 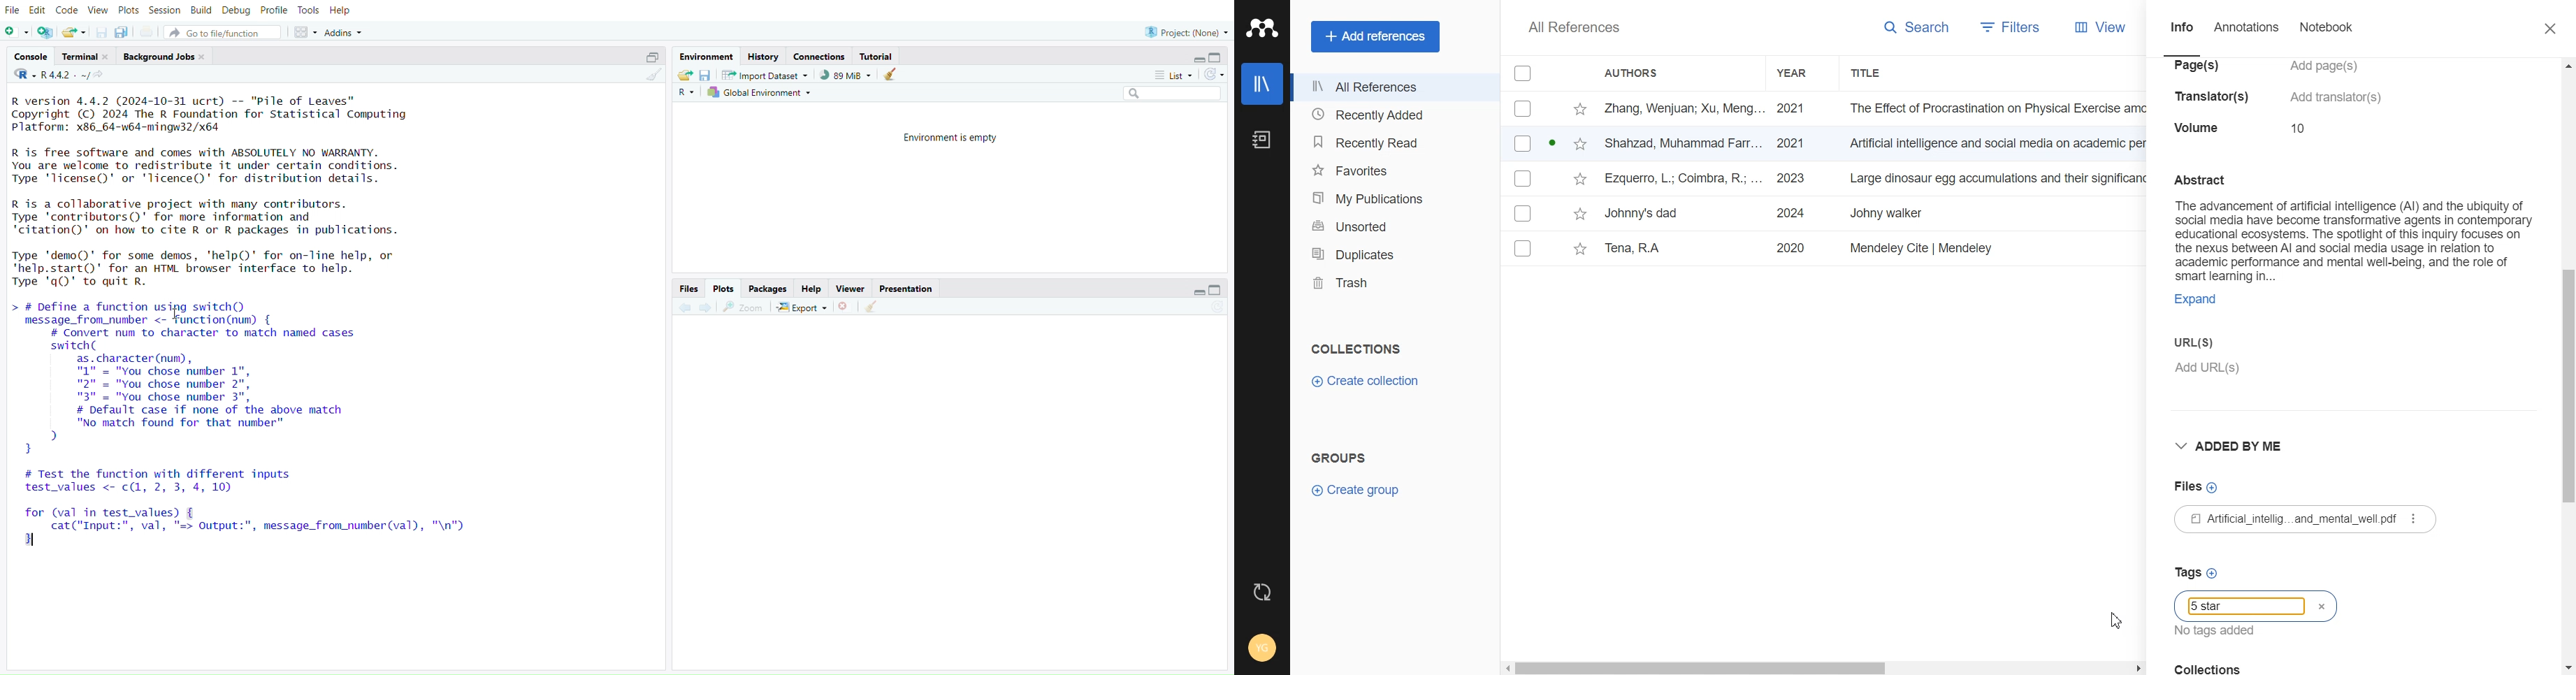 What do you see at coordinates (68, 10) in the screenshot?
I see `Code` at bounding box center [68, 10].